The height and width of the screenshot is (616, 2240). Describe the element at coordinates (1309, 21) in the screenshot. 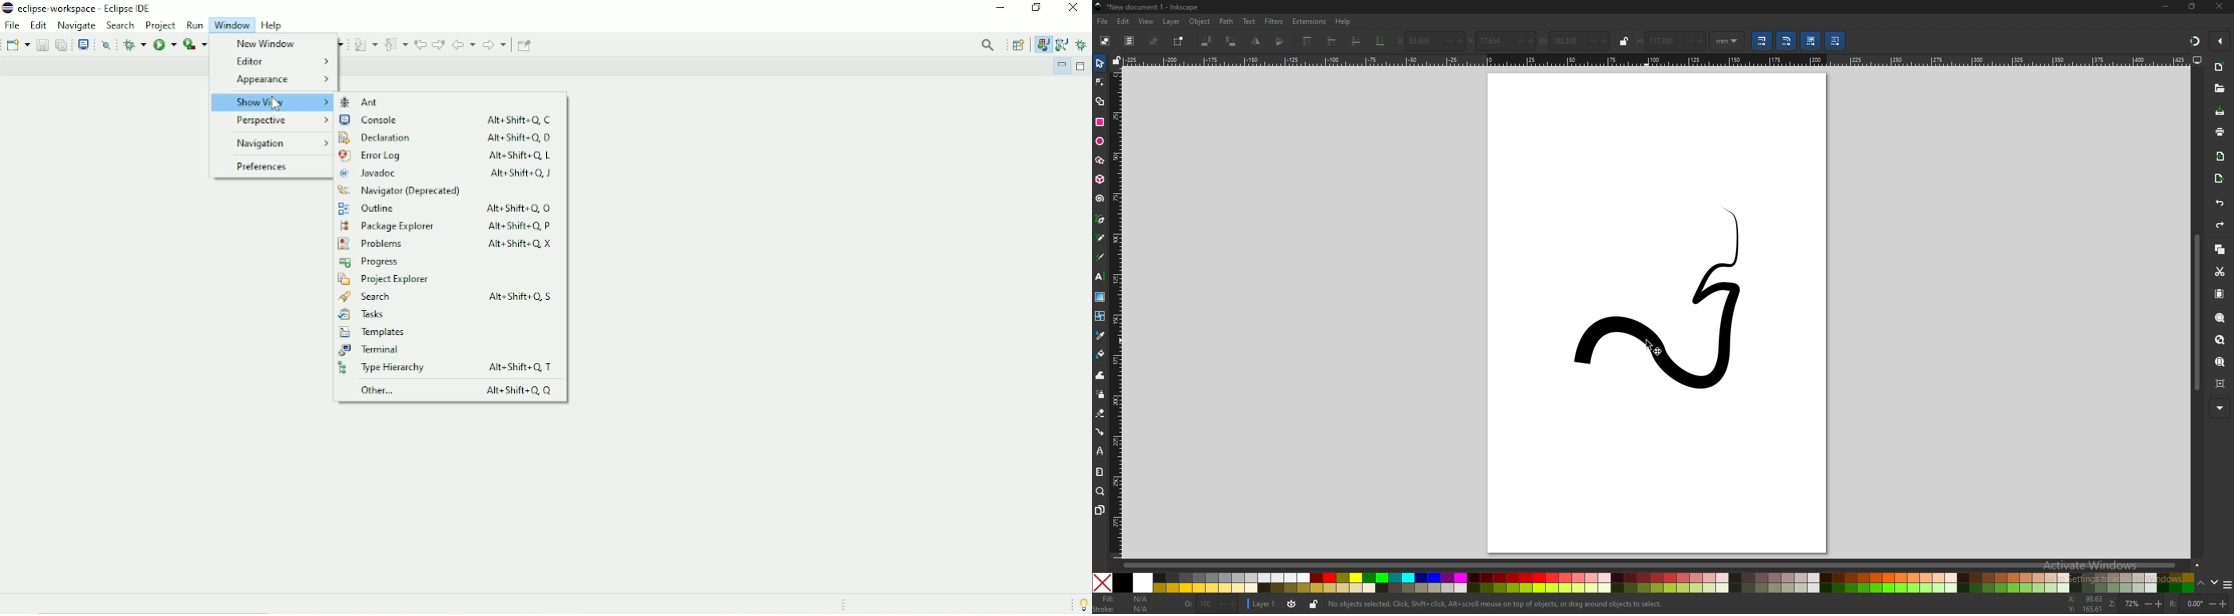

I see `extensions` at that location.